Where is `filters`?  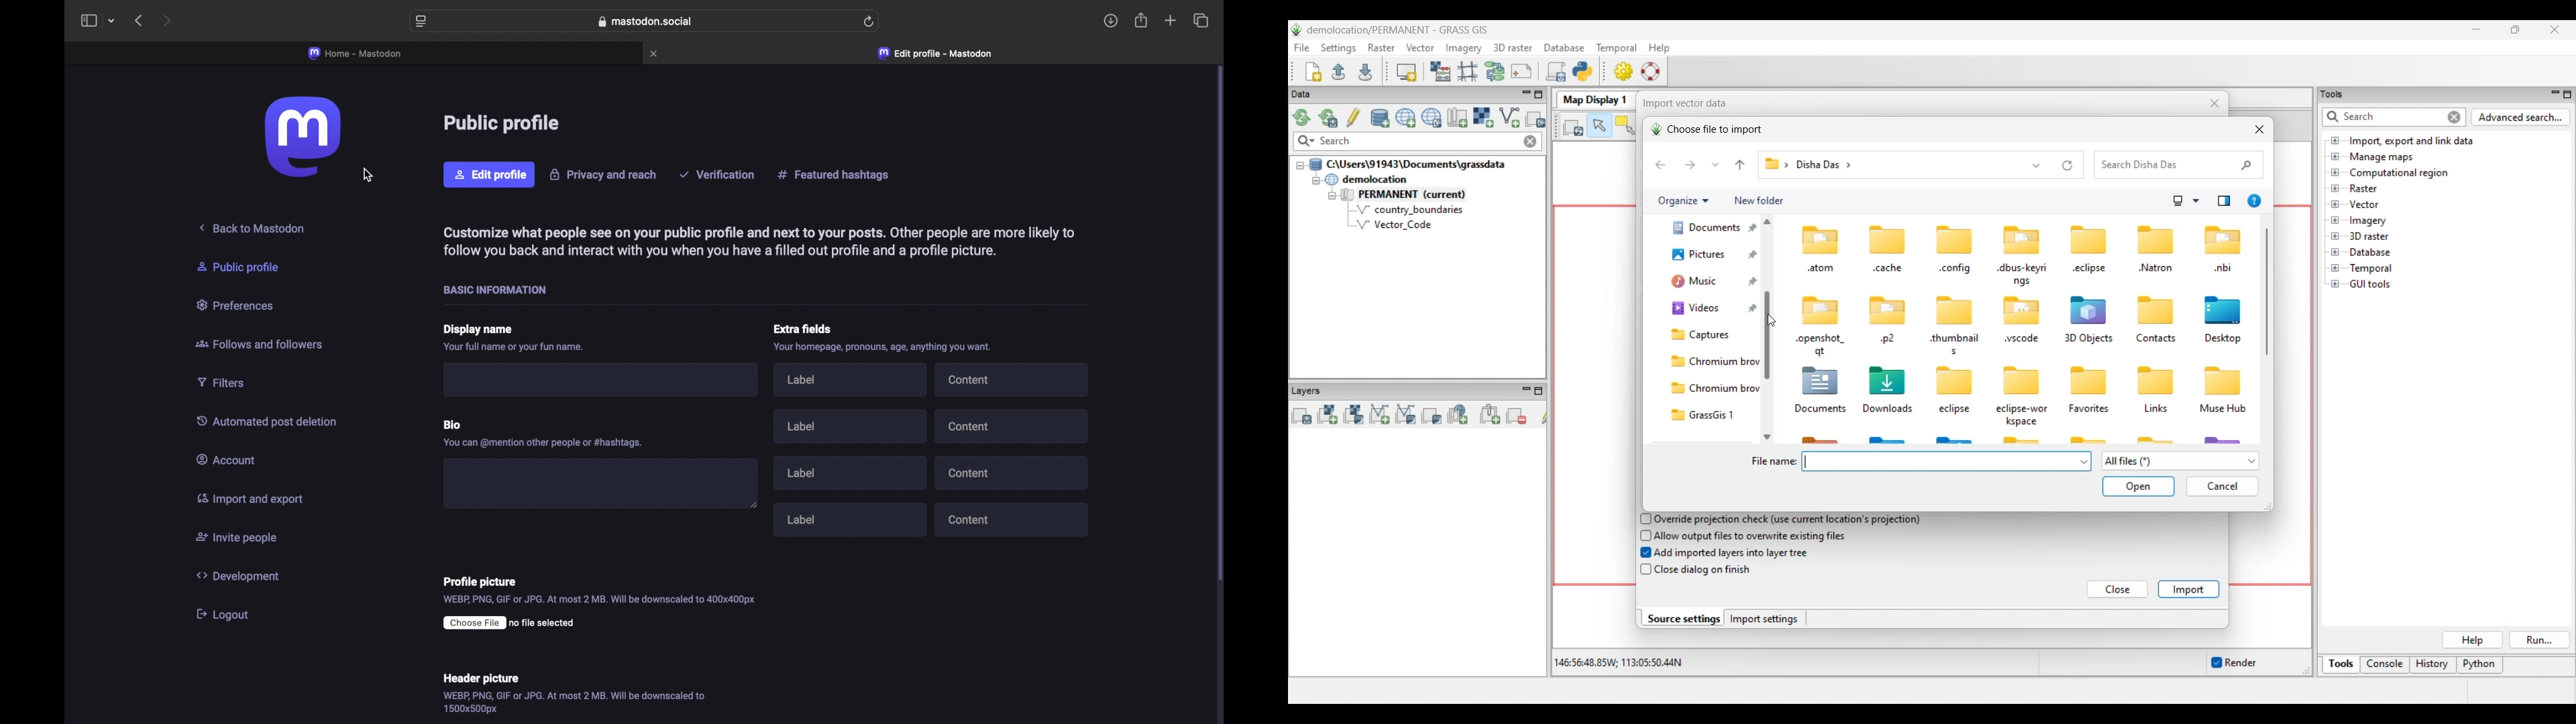
filters is located at coordinates (221, 382).